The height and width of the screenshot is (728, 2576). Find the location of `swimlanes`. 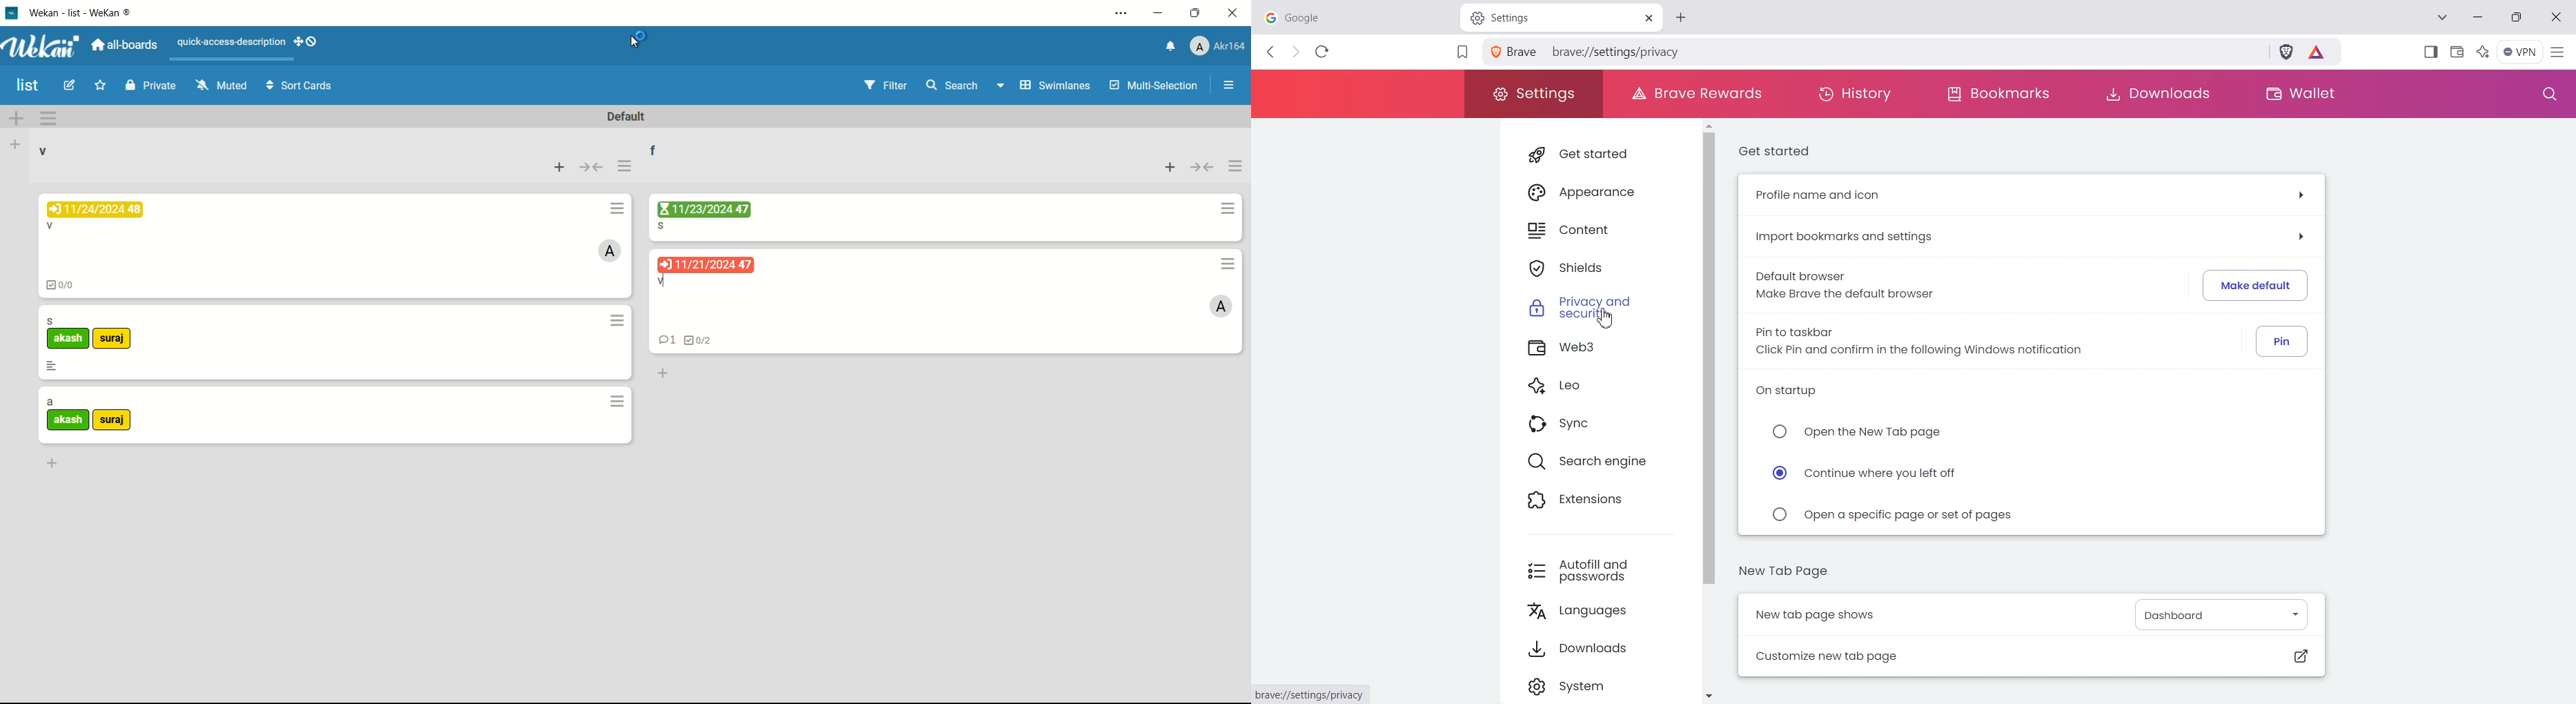

swimlanes is located at coordinates (1056, 85).